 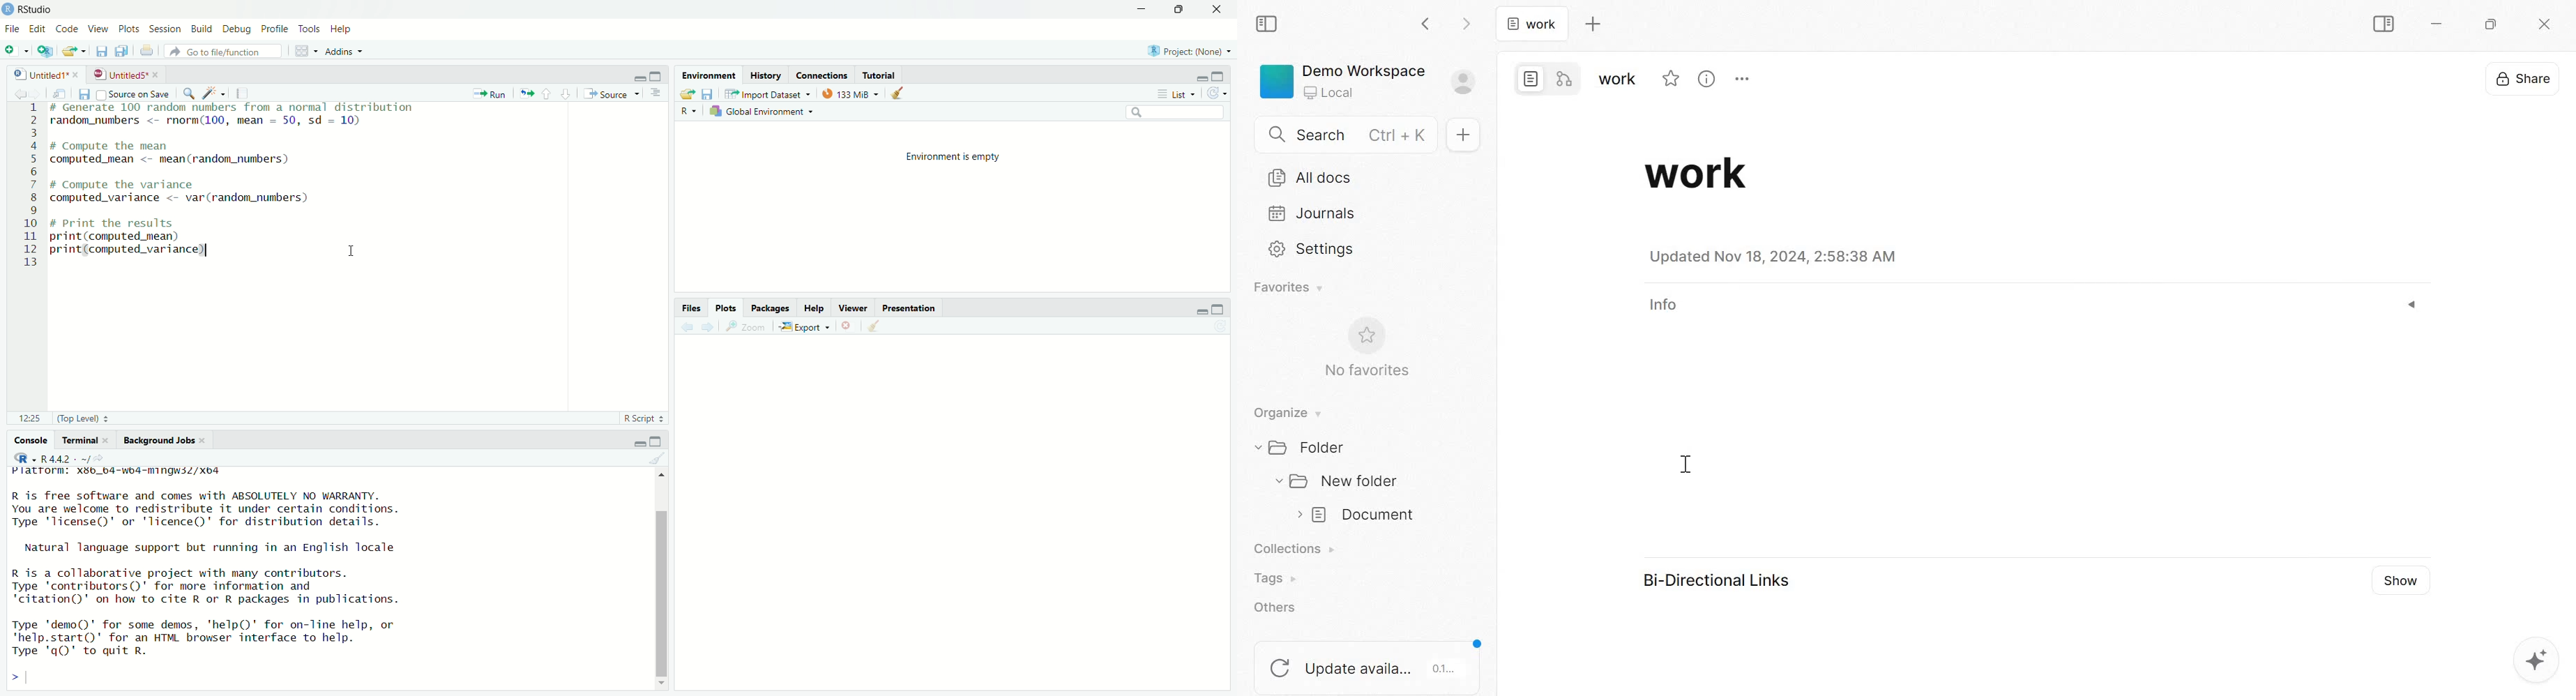 What do you see at coordinates (567, 93) in the screenshot?
I see `go to next section/chunk` at bounding box center [567, 93].